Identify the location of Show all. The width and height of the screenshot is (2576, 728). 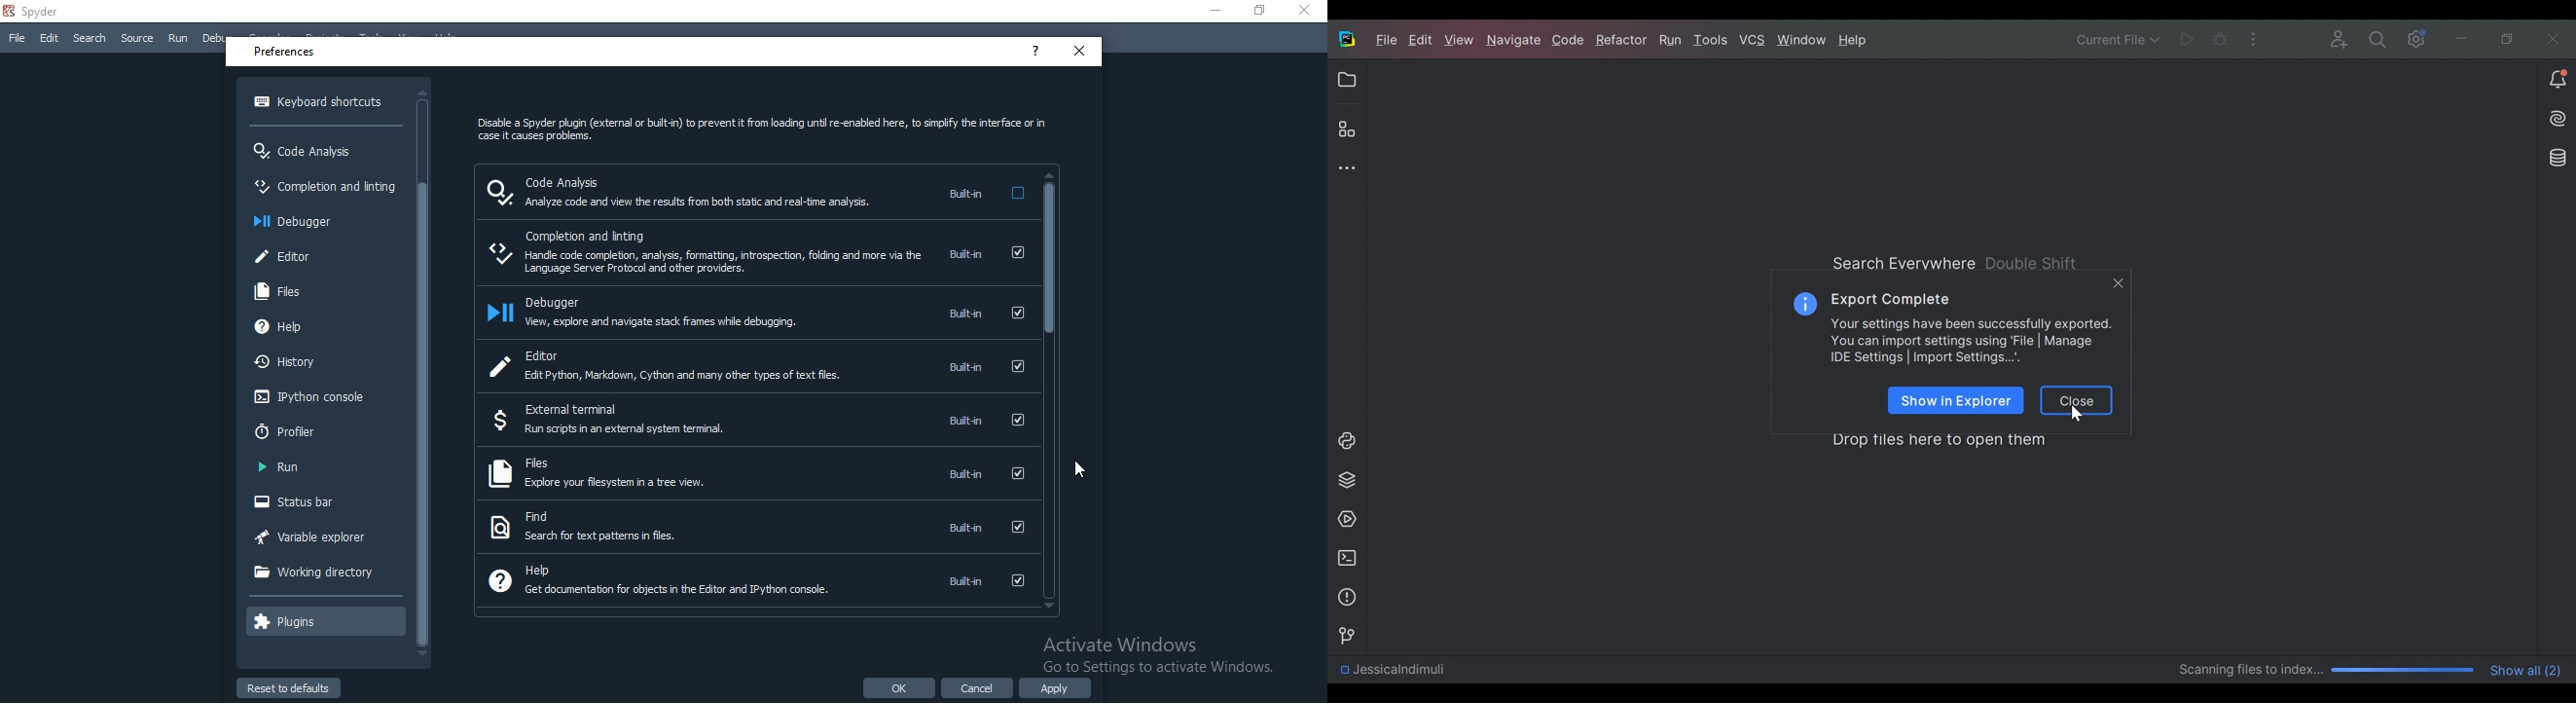
(2528, 669).